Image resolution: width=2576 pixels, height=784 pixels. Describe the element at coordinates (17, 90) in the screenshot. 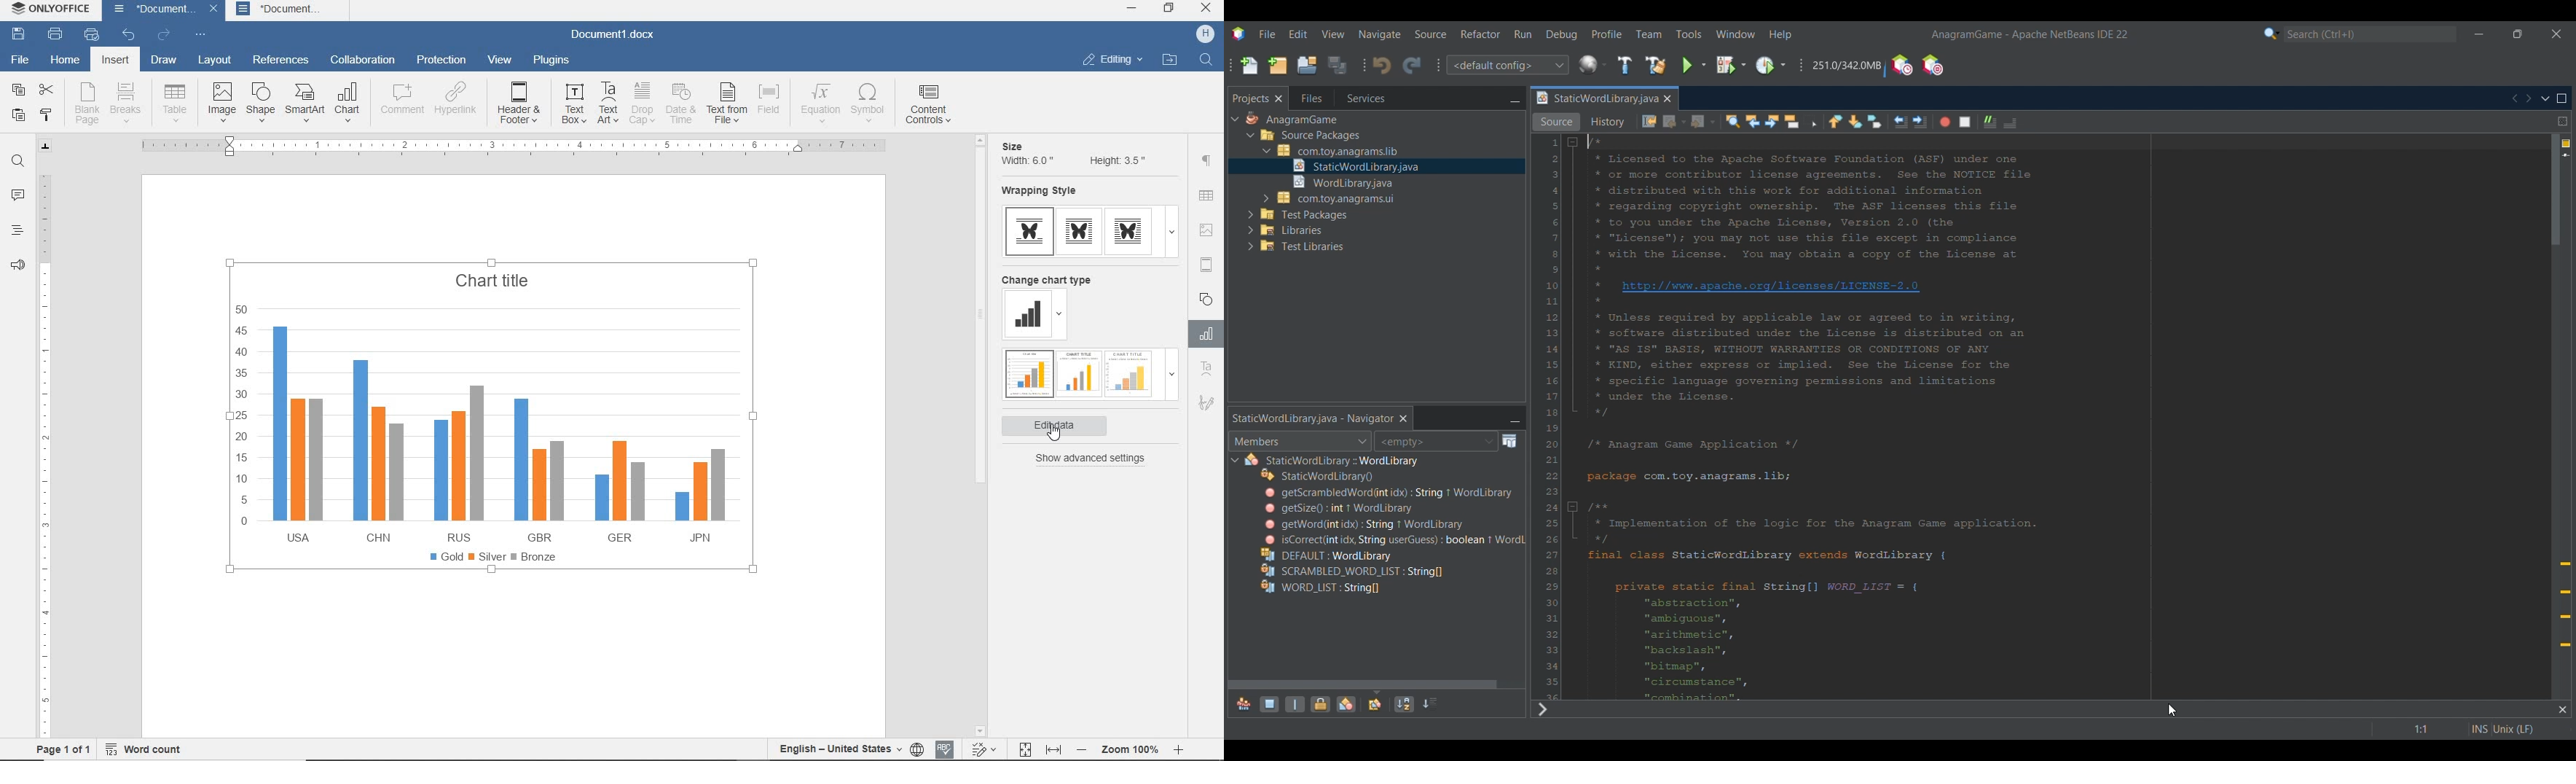

I see `copy` at that location.